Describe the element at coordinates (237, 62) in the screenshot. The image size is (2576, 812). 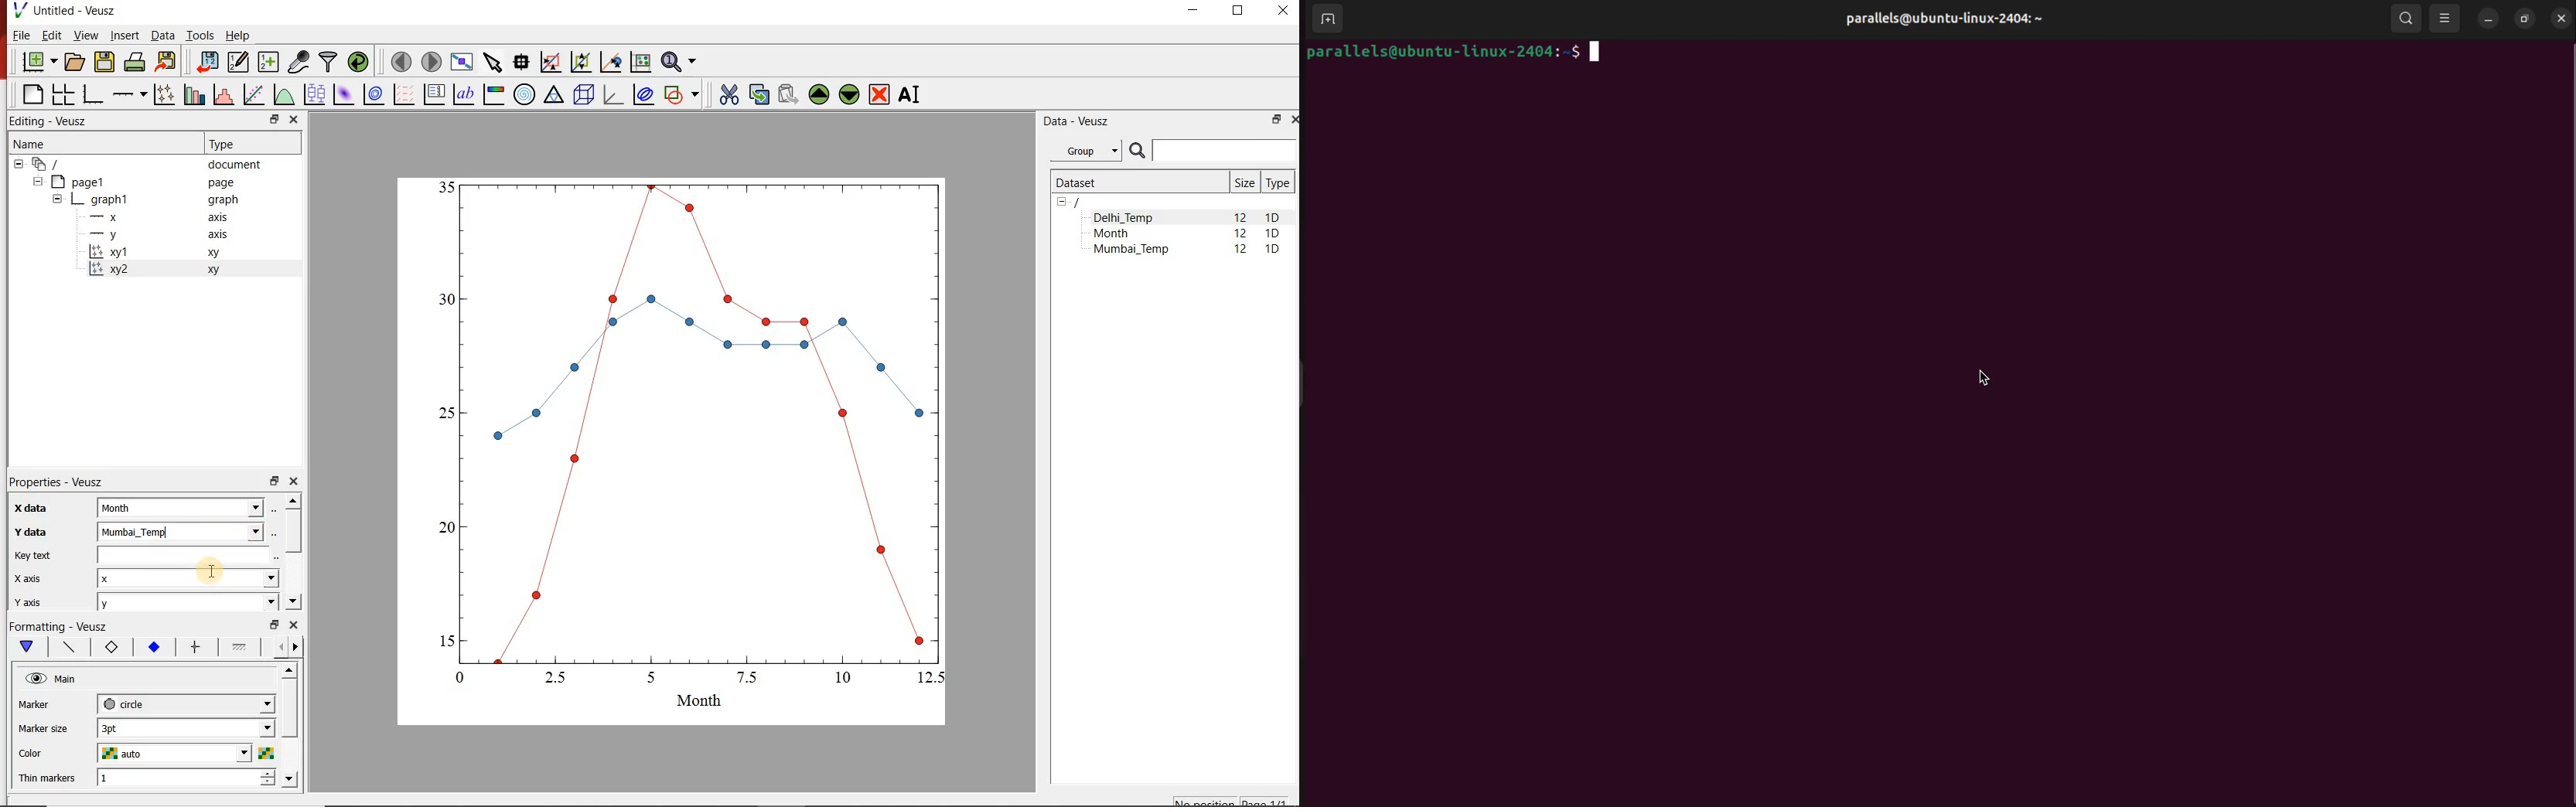
I see `edit and enter new datasets` at that location.